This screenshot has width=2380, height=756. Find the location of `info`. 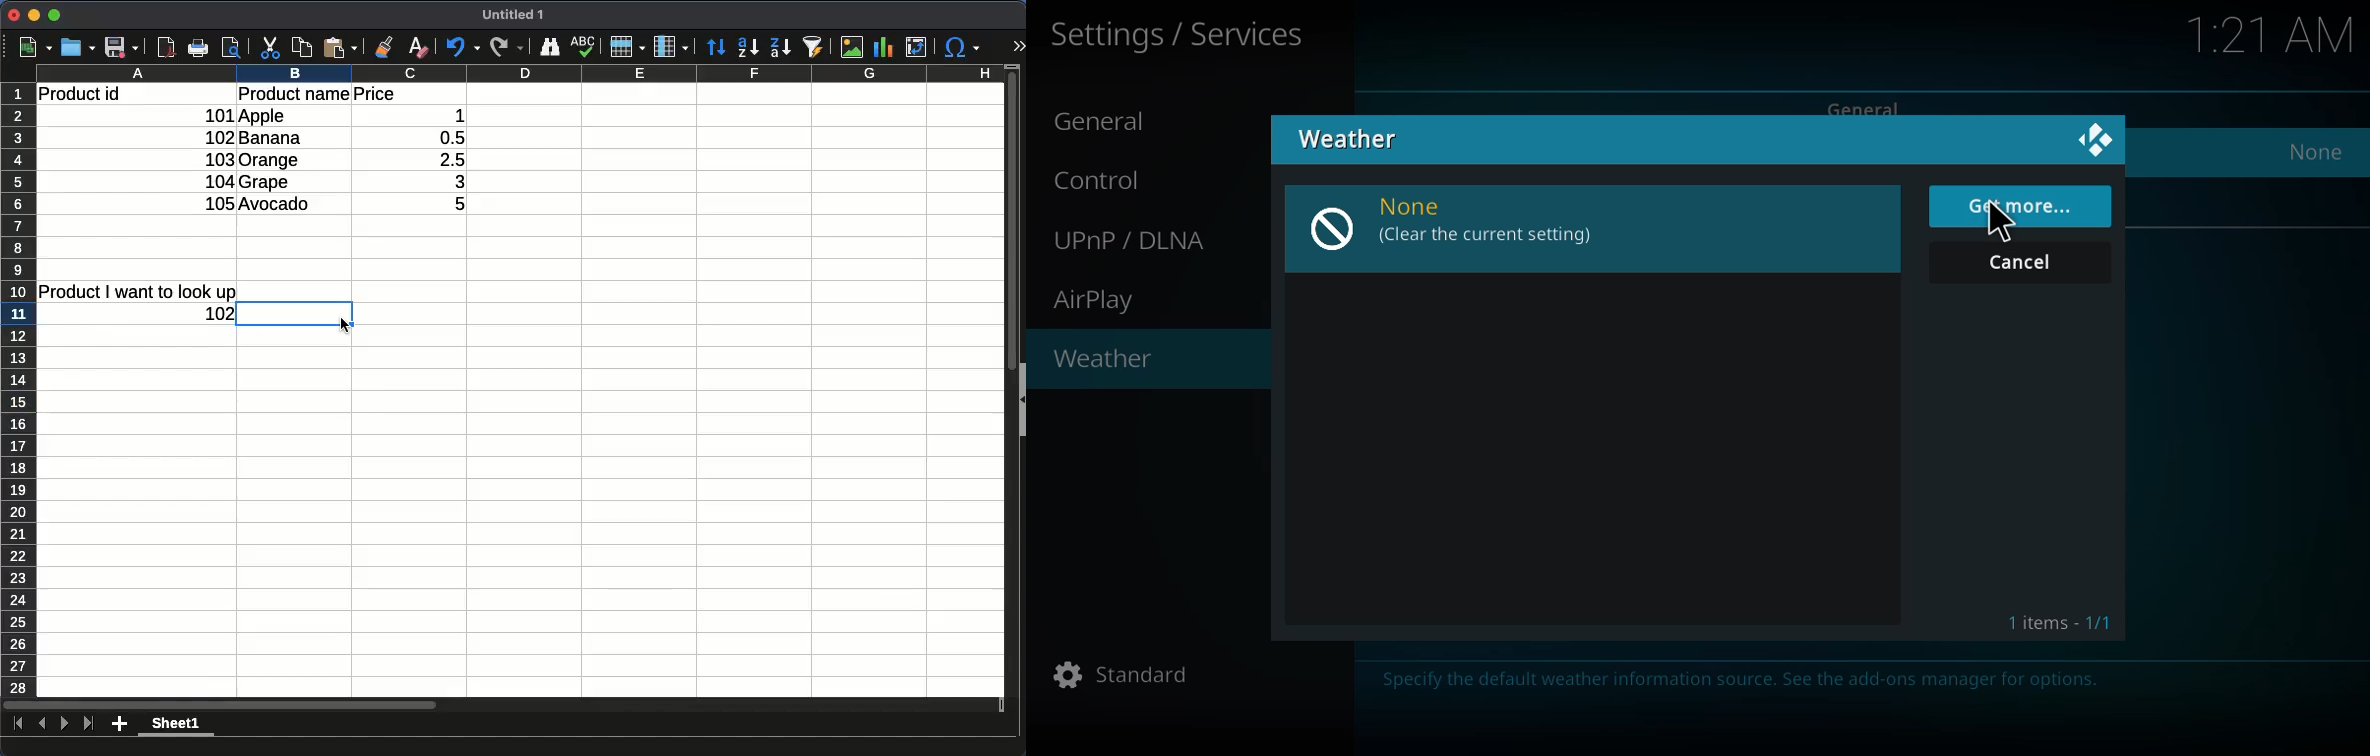

info is located at coordinates (1746, 682).